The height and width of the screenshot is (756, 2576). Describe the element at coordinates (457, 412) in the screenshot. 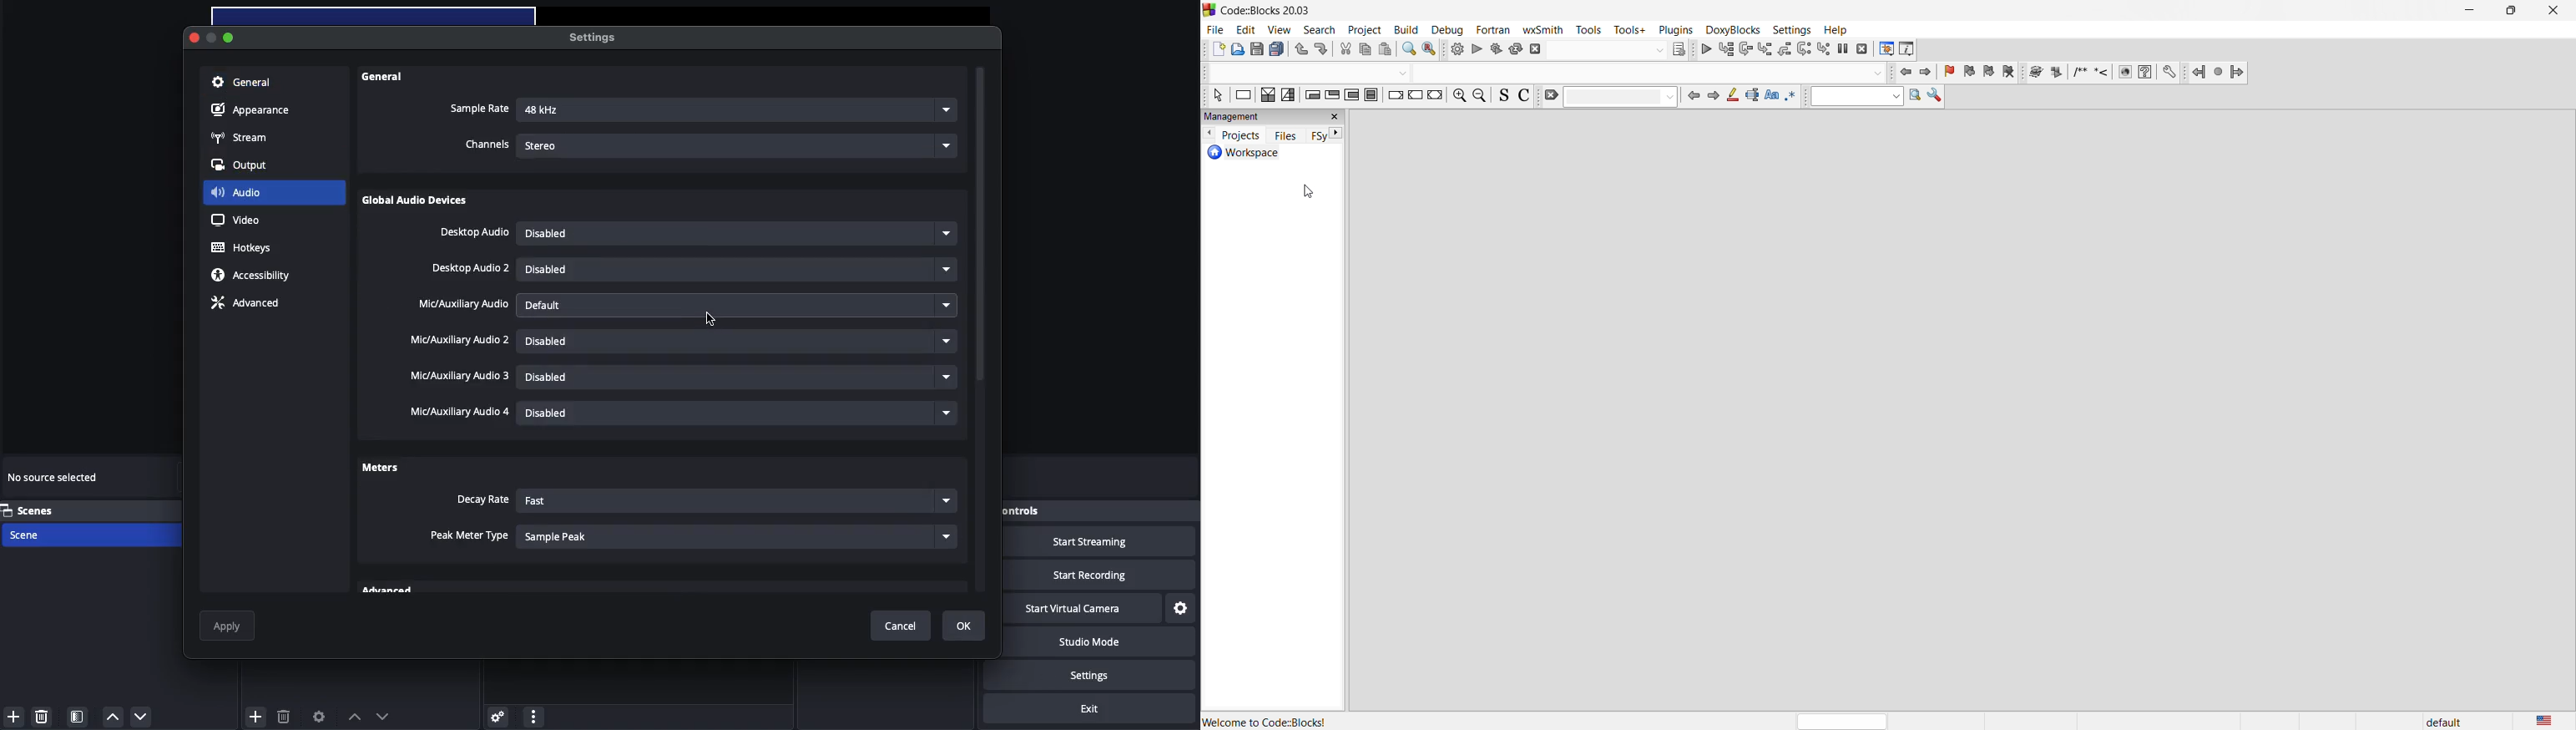

I see `Mic aux auto 4` at that location.